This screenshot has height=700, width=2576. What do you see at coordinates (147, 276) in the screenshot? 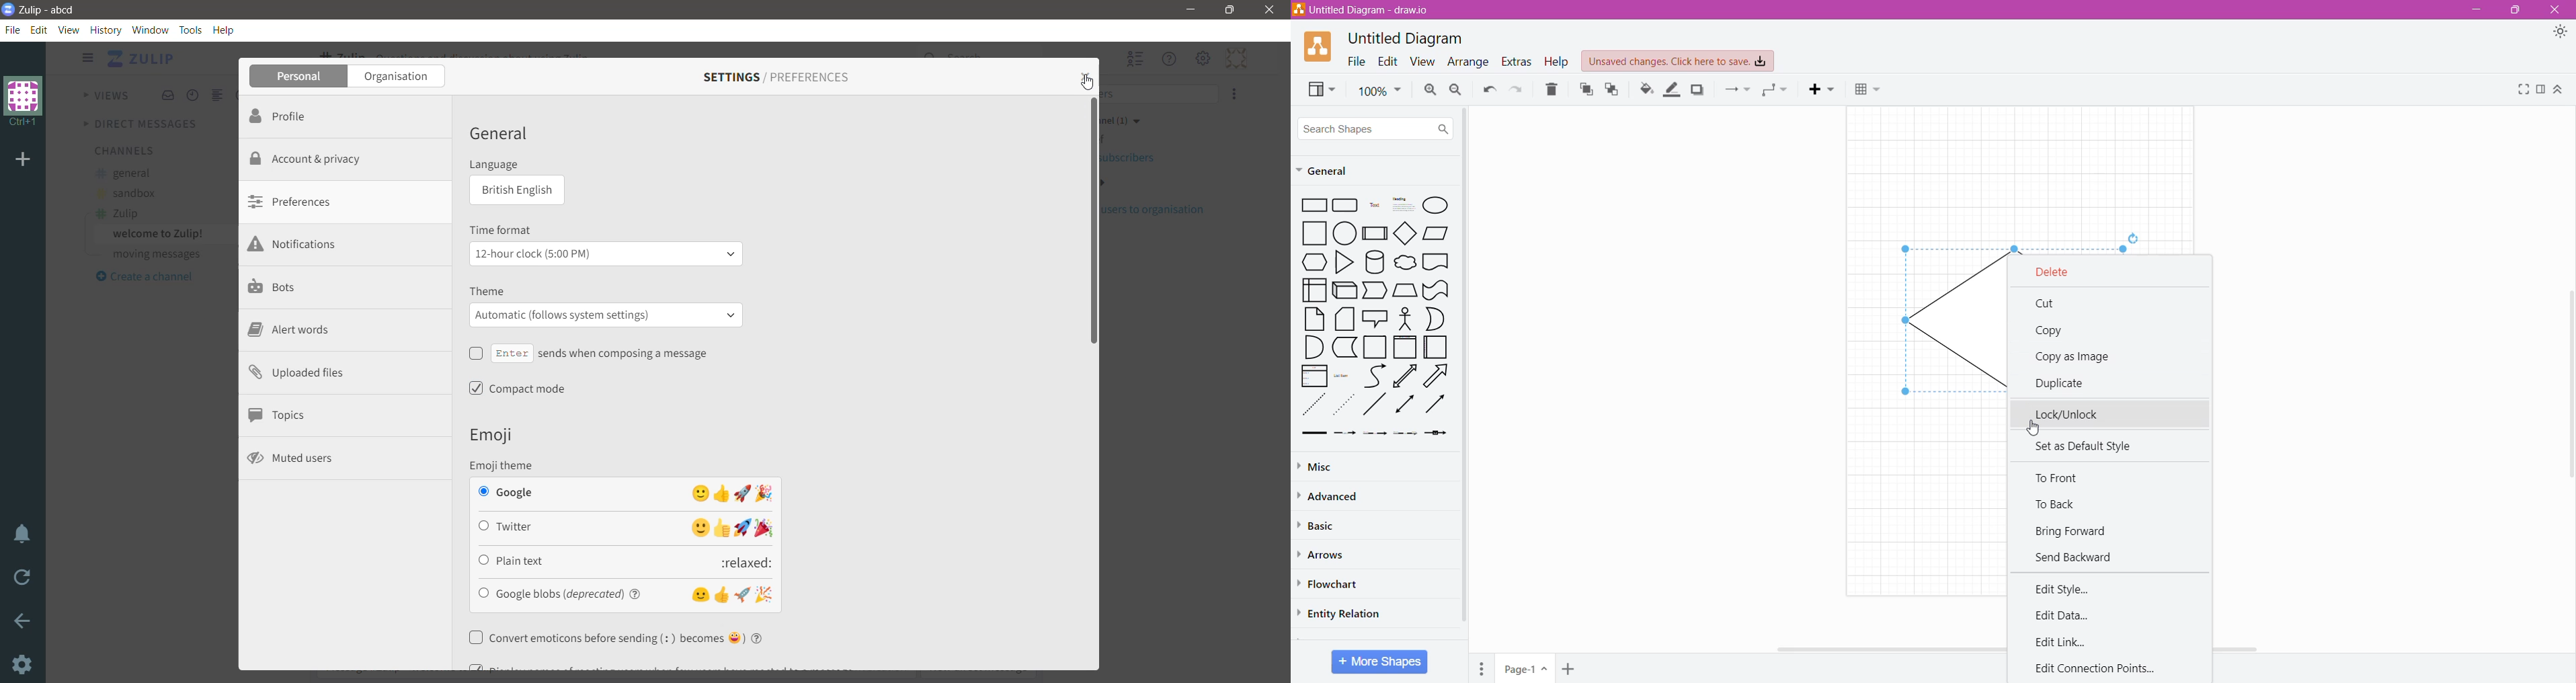
I see `Create a channel` at bounding box center [147, 276].